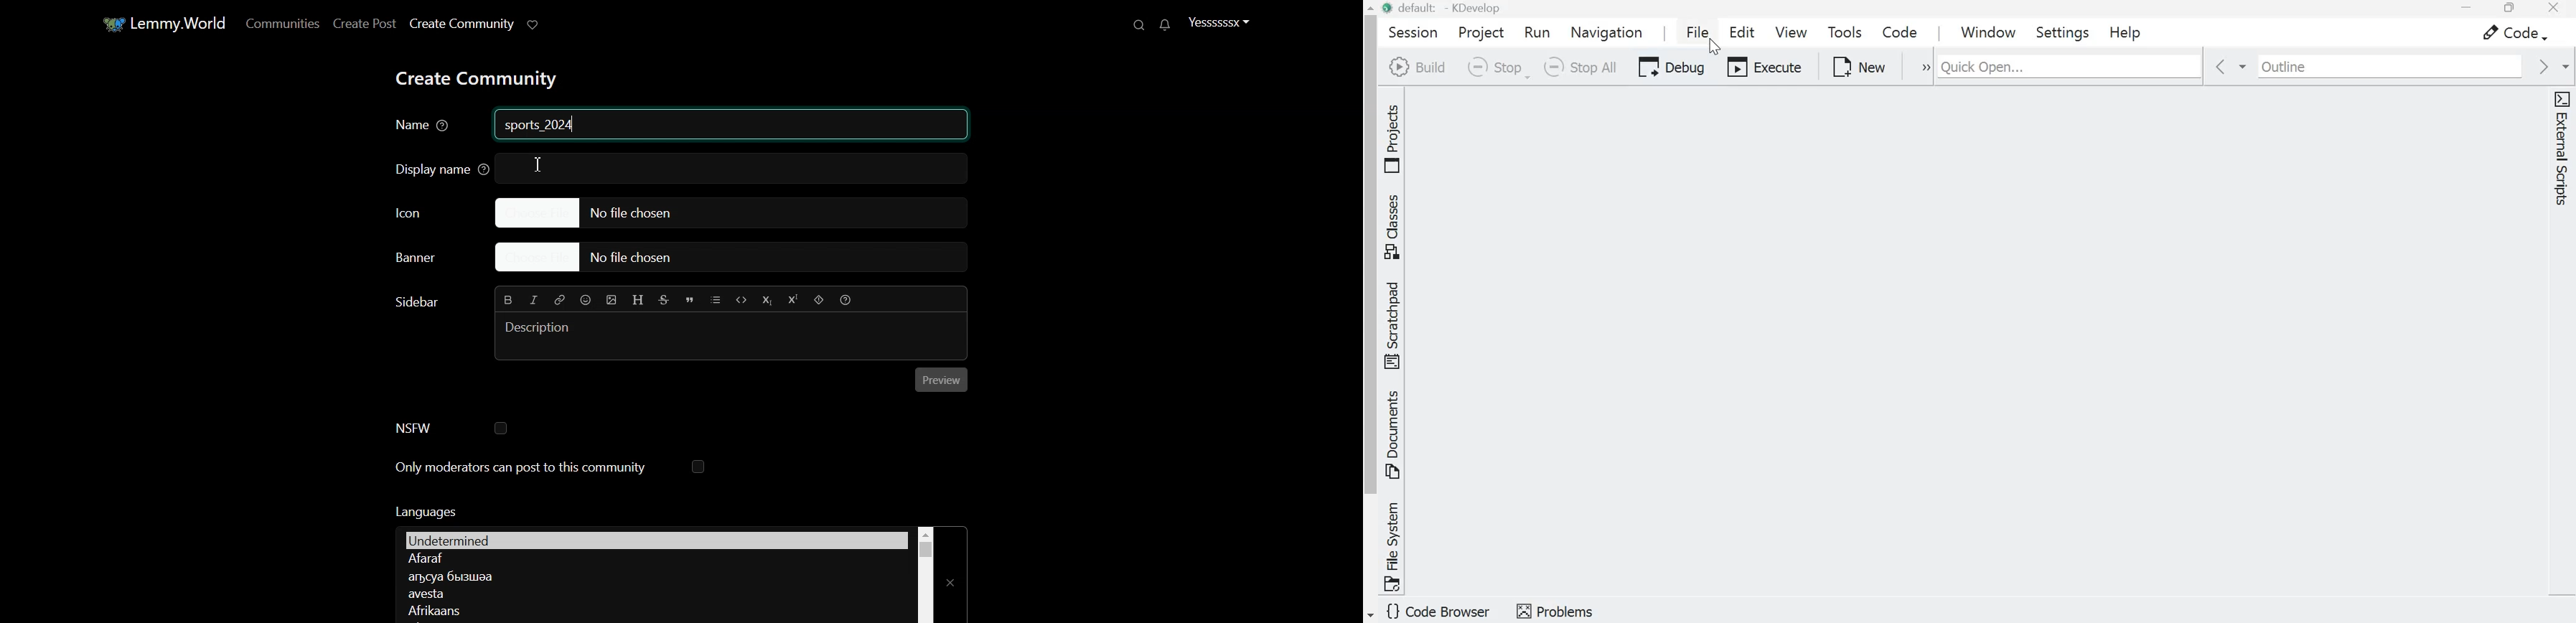  I want to click on Italic, so click(534, 300).